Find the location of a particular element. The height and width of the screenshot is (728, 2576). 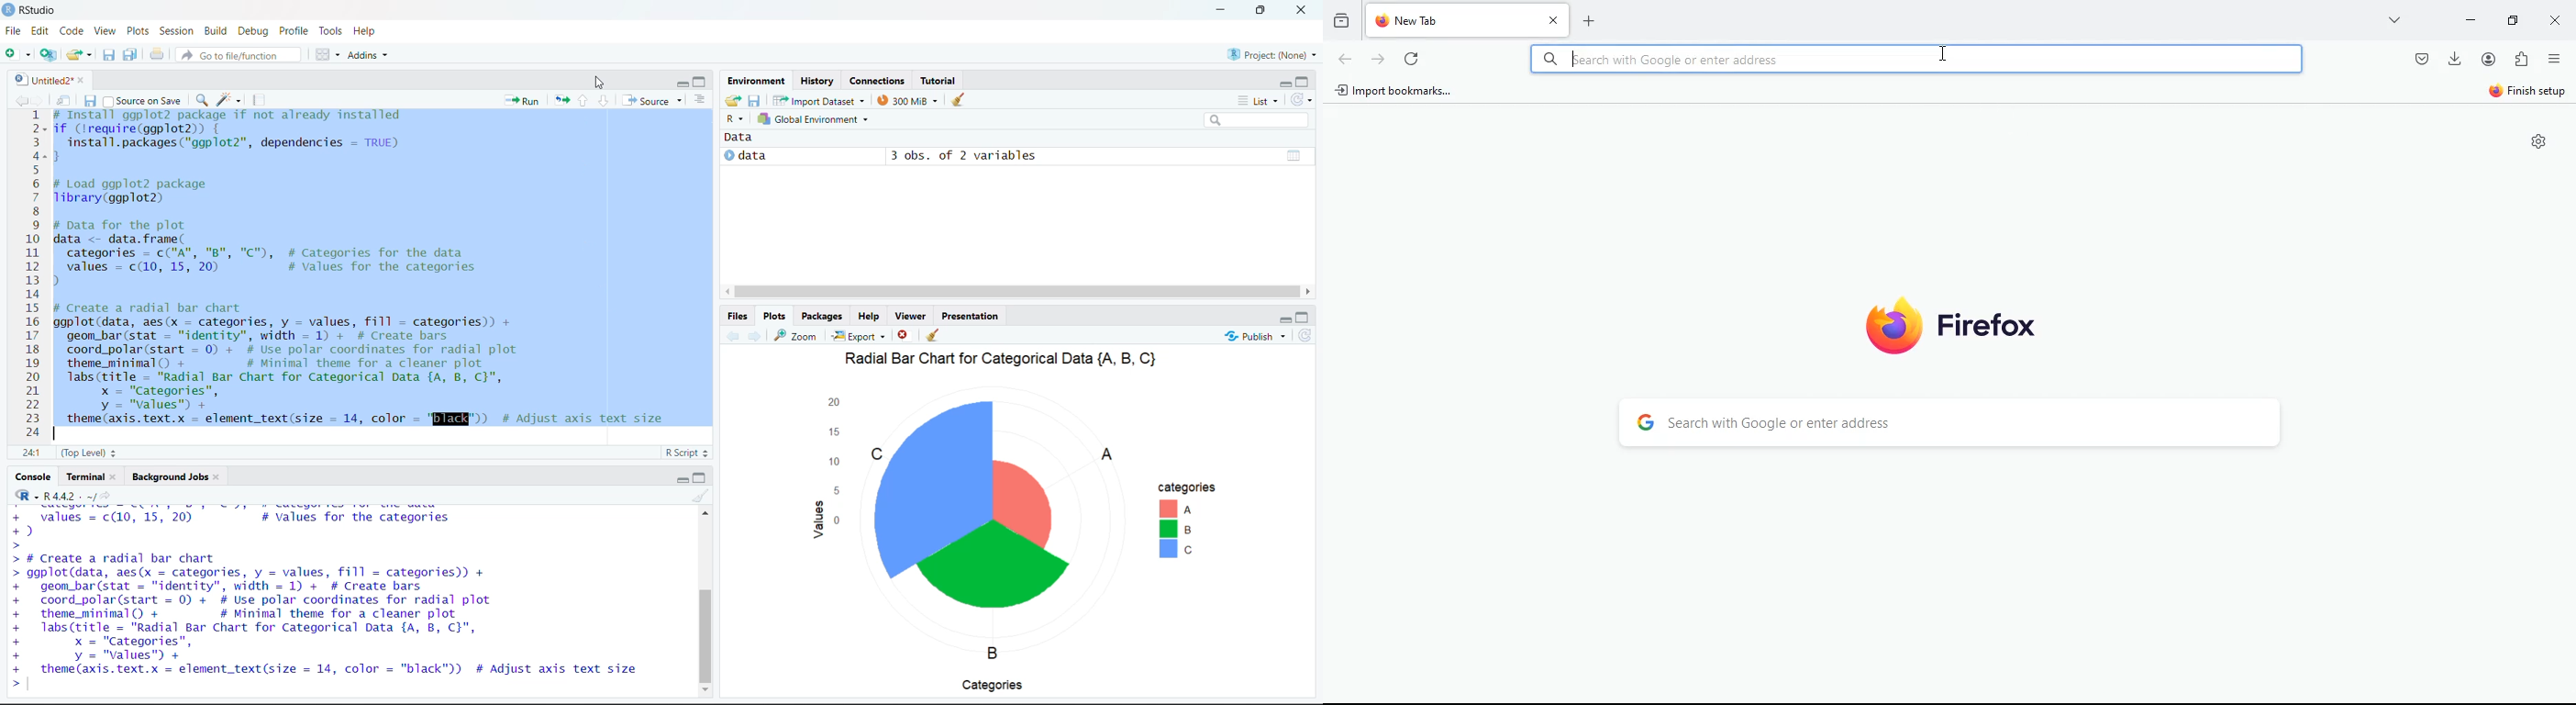

compile report is located at coordinates (255, 101).